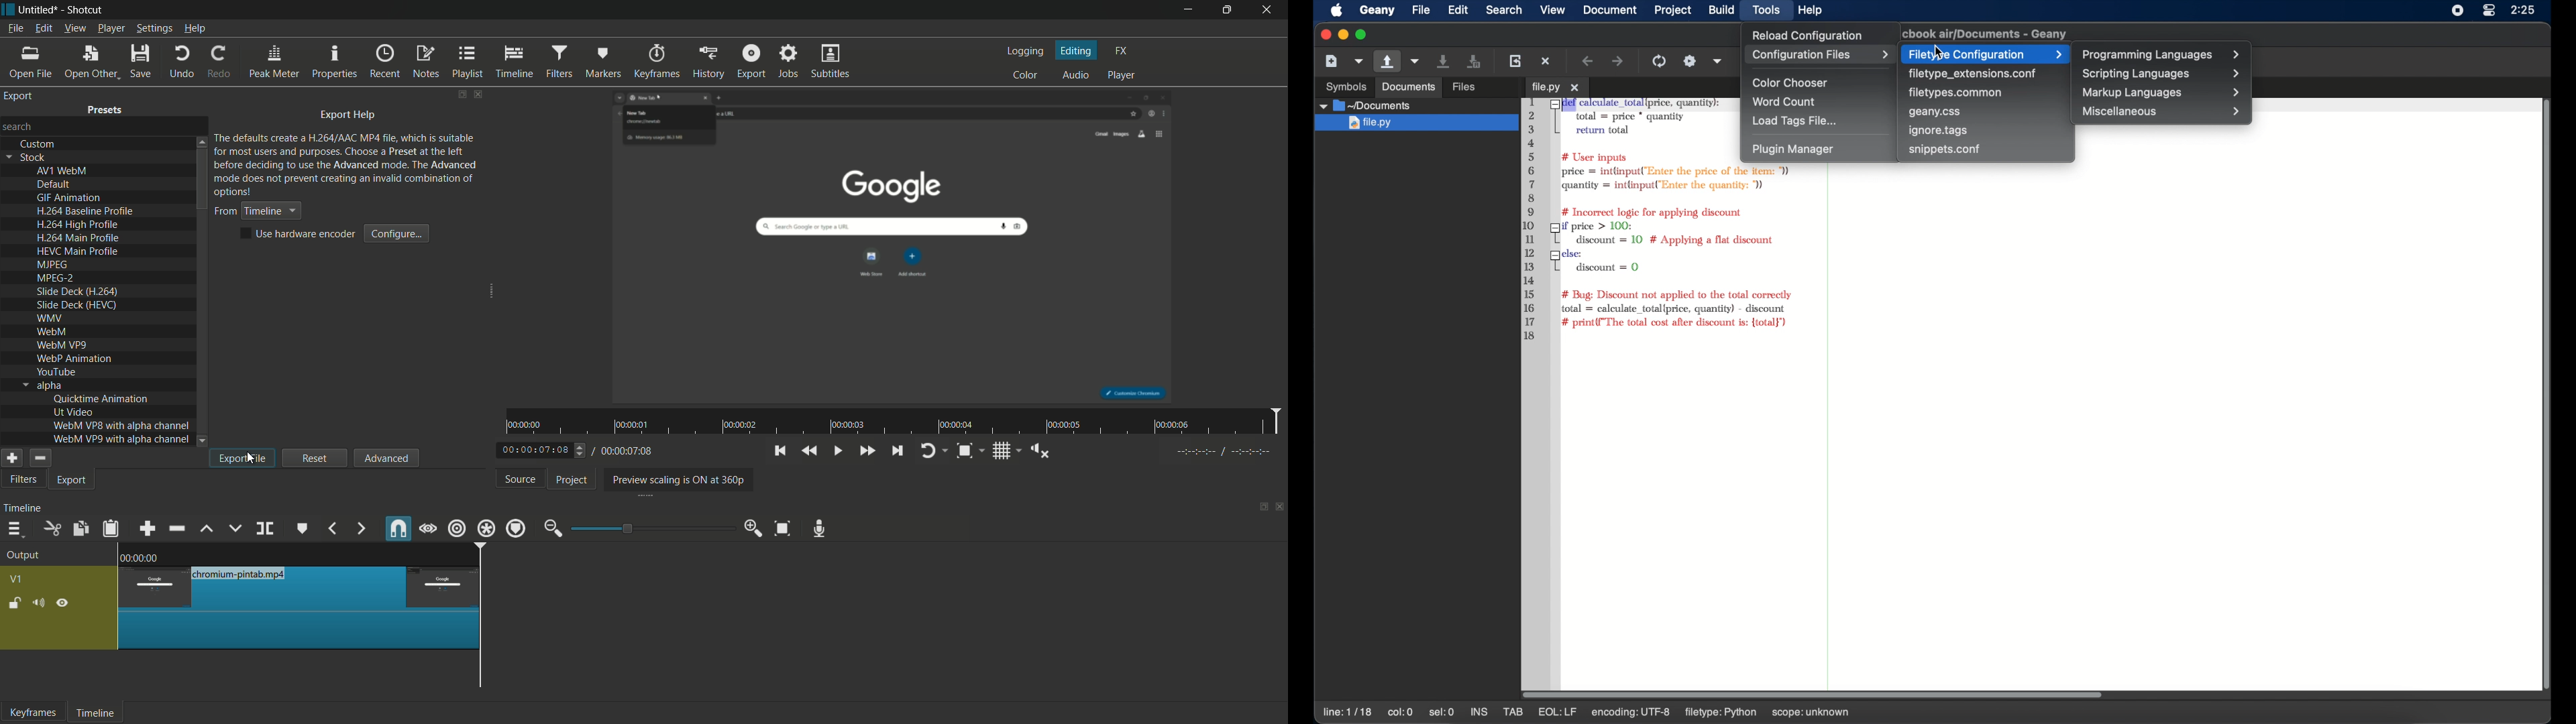 The image size is (2576, 728). I want to click on total time, so click(625, 451).